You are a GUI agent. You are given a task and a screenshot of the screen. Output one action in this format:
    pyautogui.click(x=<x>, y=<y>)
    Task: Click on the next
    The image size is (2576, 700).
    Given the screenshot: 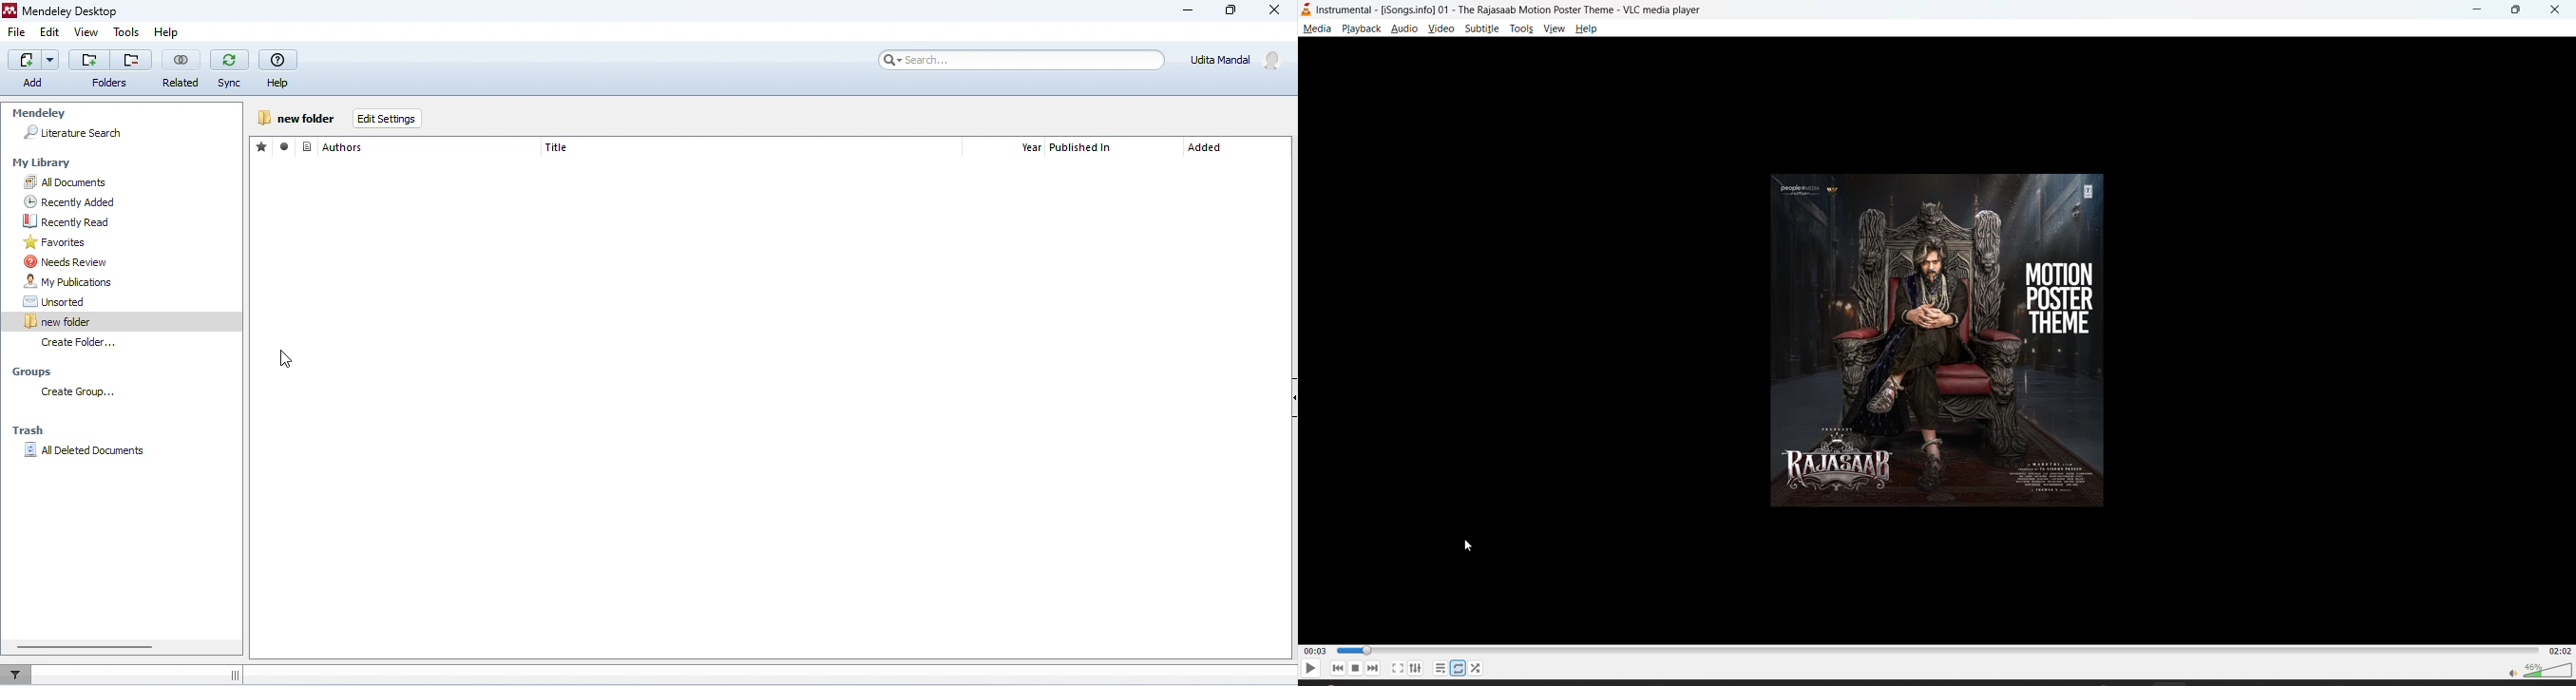 What is the action you would take?
    pyautogui.click(x=1373, y=668)
    